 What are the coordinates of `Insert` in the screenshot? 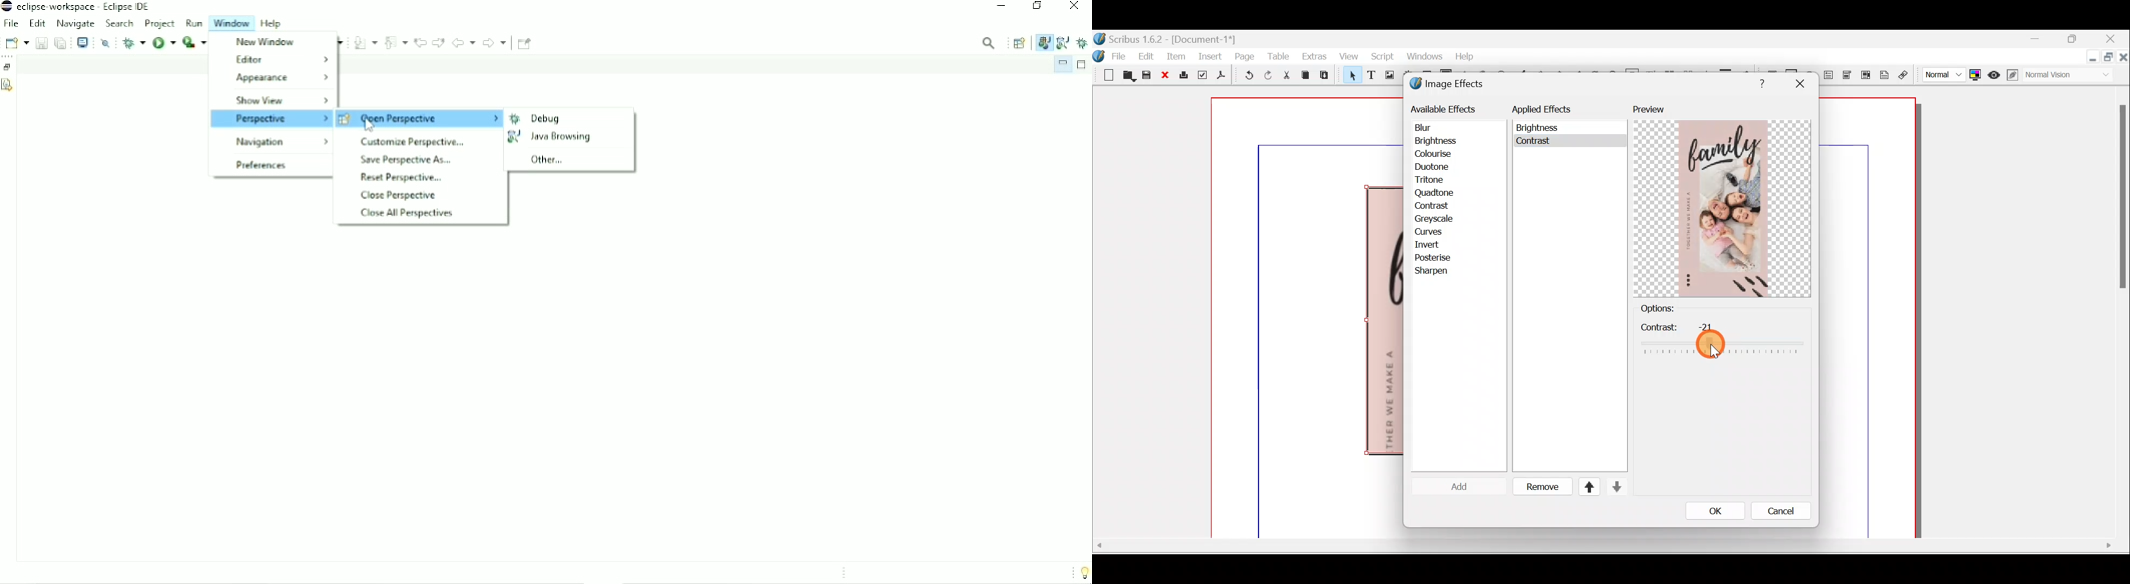 It's located at (1211, 56).